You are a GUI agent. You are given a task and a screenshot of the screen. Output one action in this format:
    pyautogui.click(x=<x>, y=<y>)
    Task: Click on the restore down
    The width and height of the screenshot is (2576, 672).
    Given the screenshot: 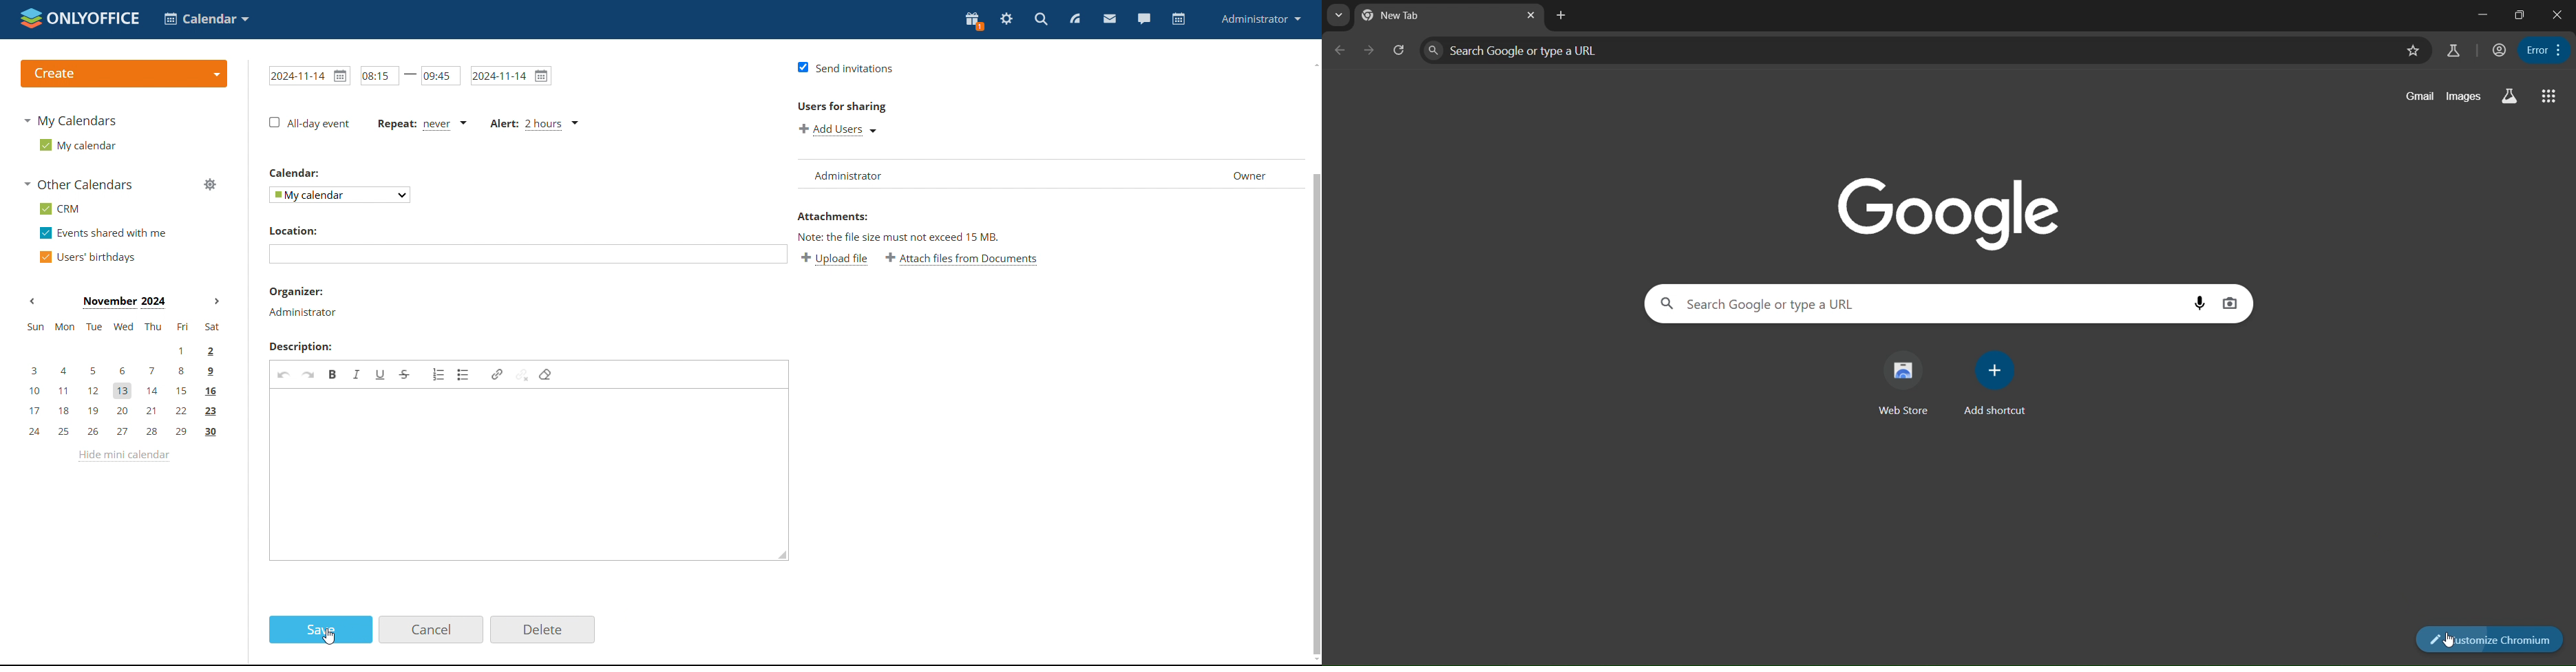 What is the action you would take?
    pyautogui.click(x=2518, y=14)
    